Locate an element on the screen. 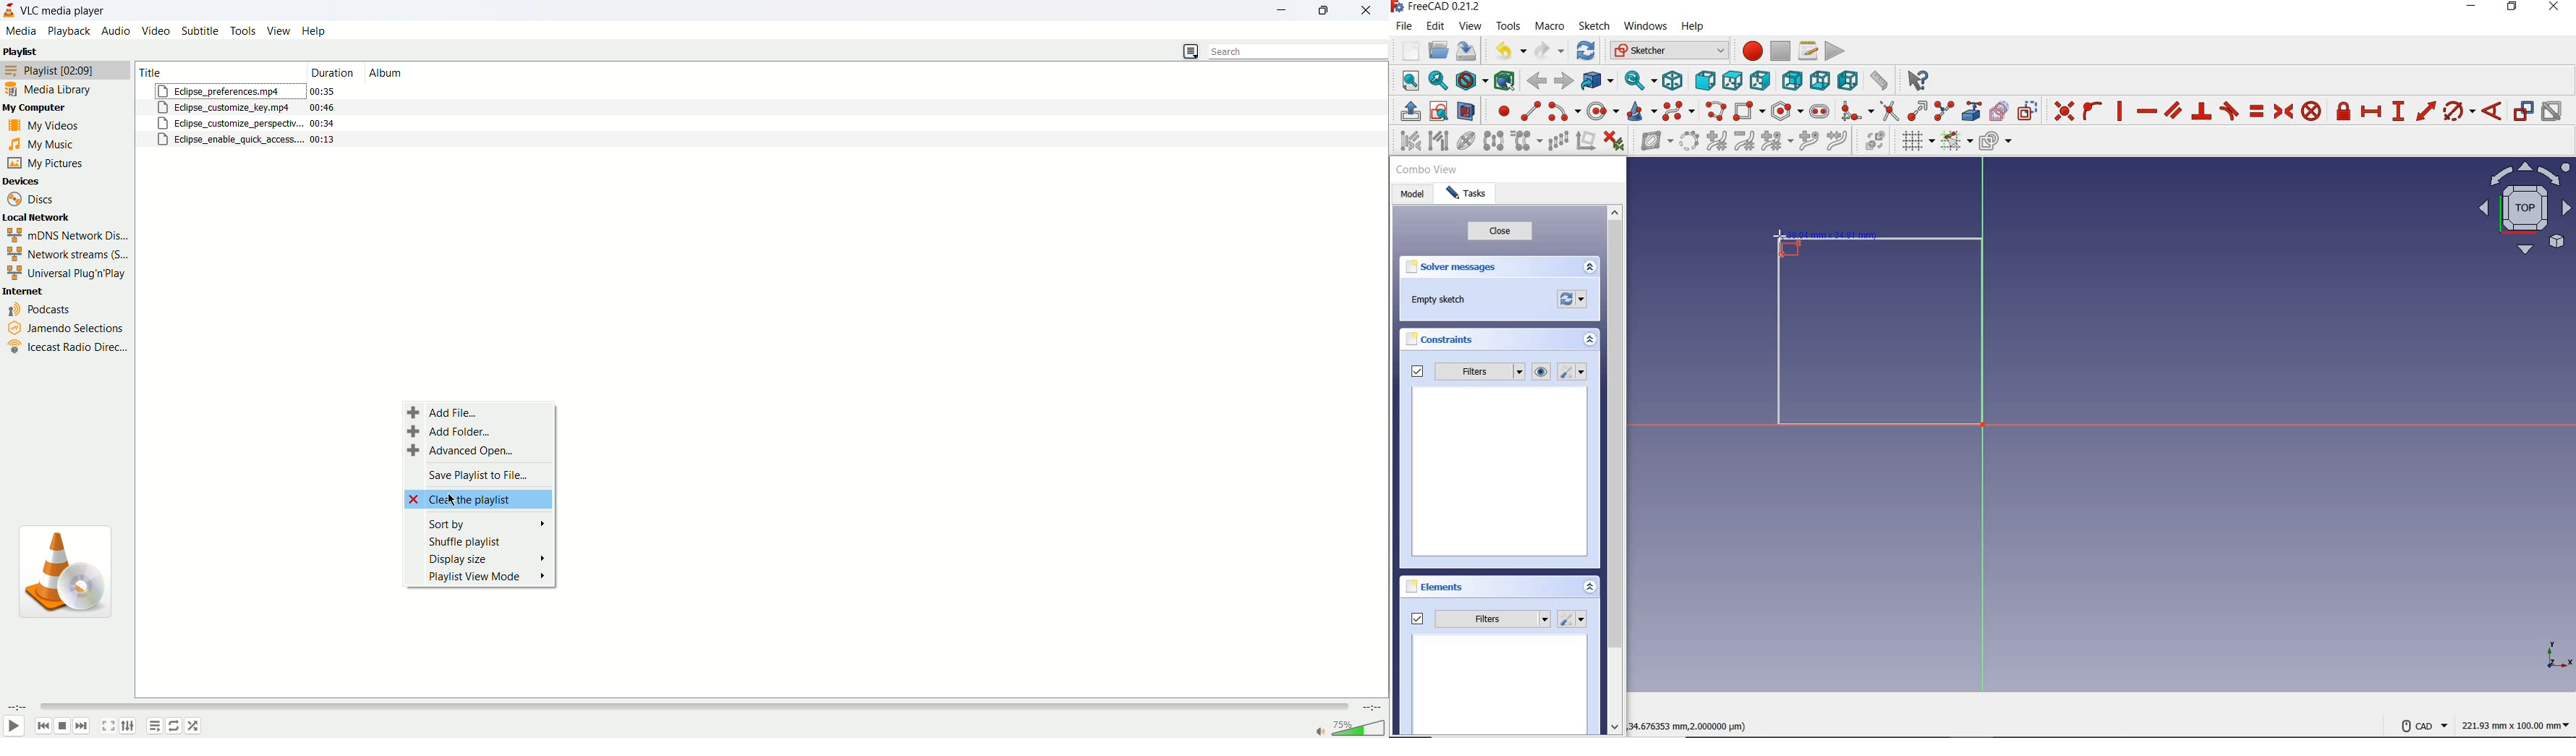 Image resolution: width=2576 pixels, height=756 pixels. mDNS Network is located at coordinates (66, 236).